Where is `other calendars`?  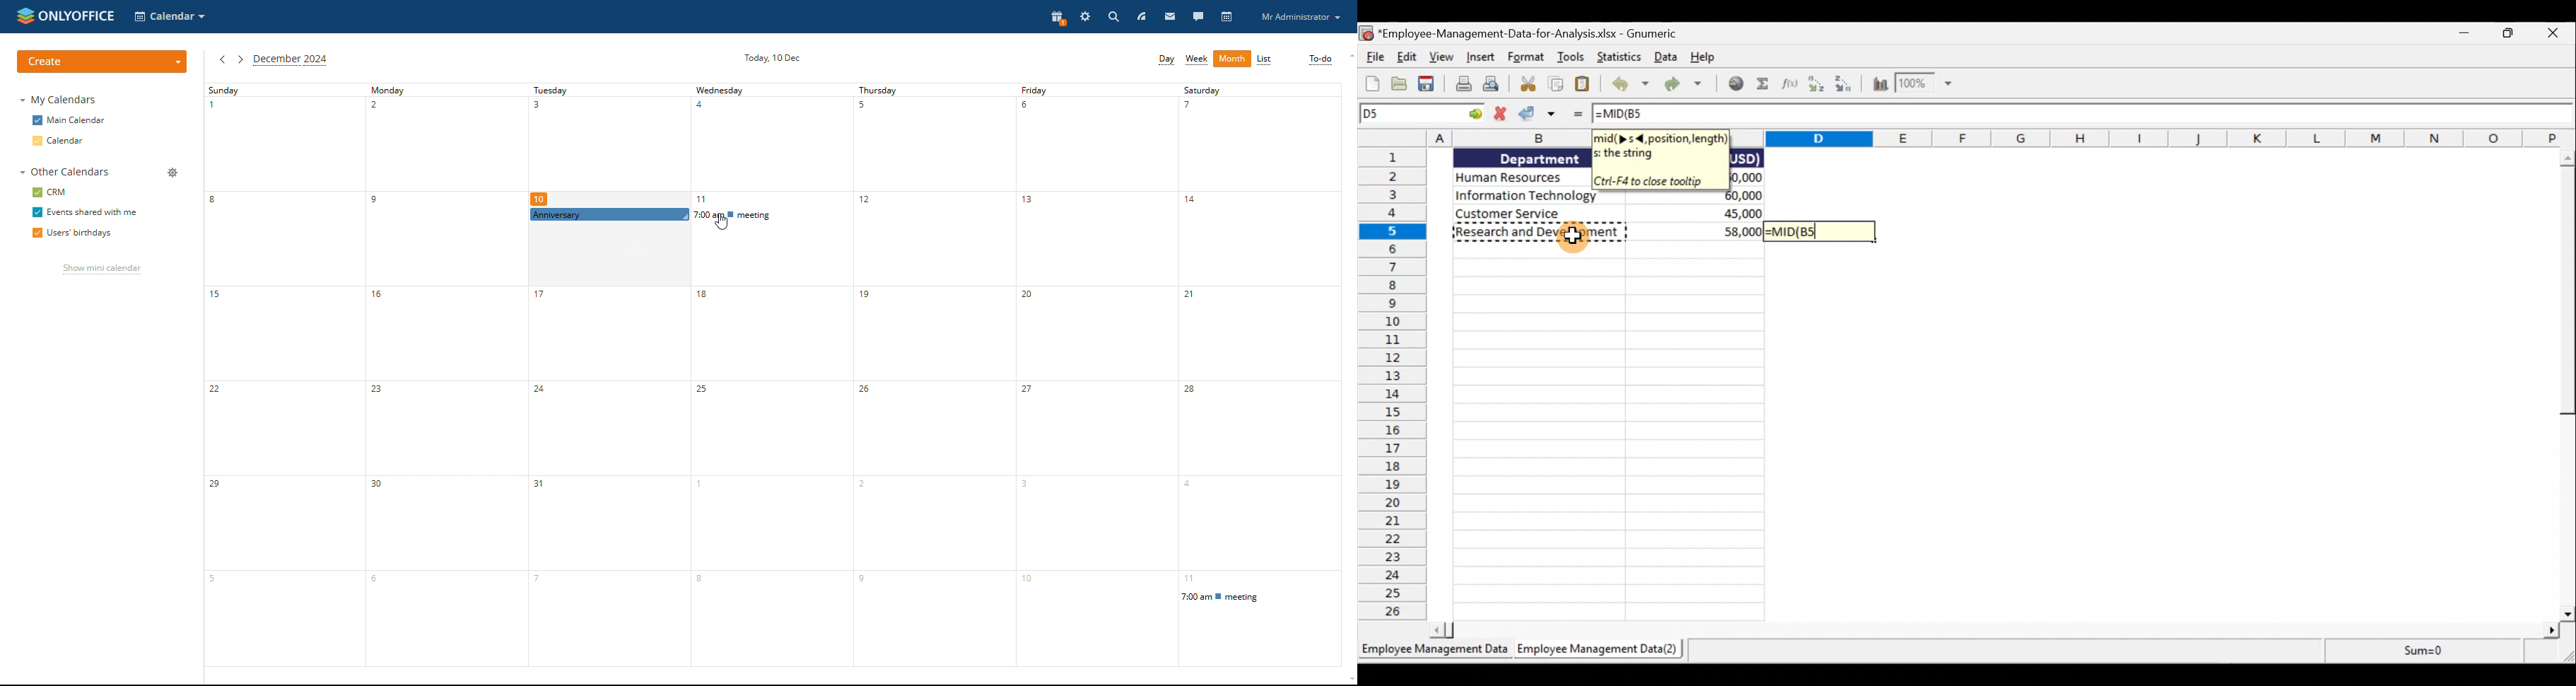
other calendars is located at coordinates (68, 173).